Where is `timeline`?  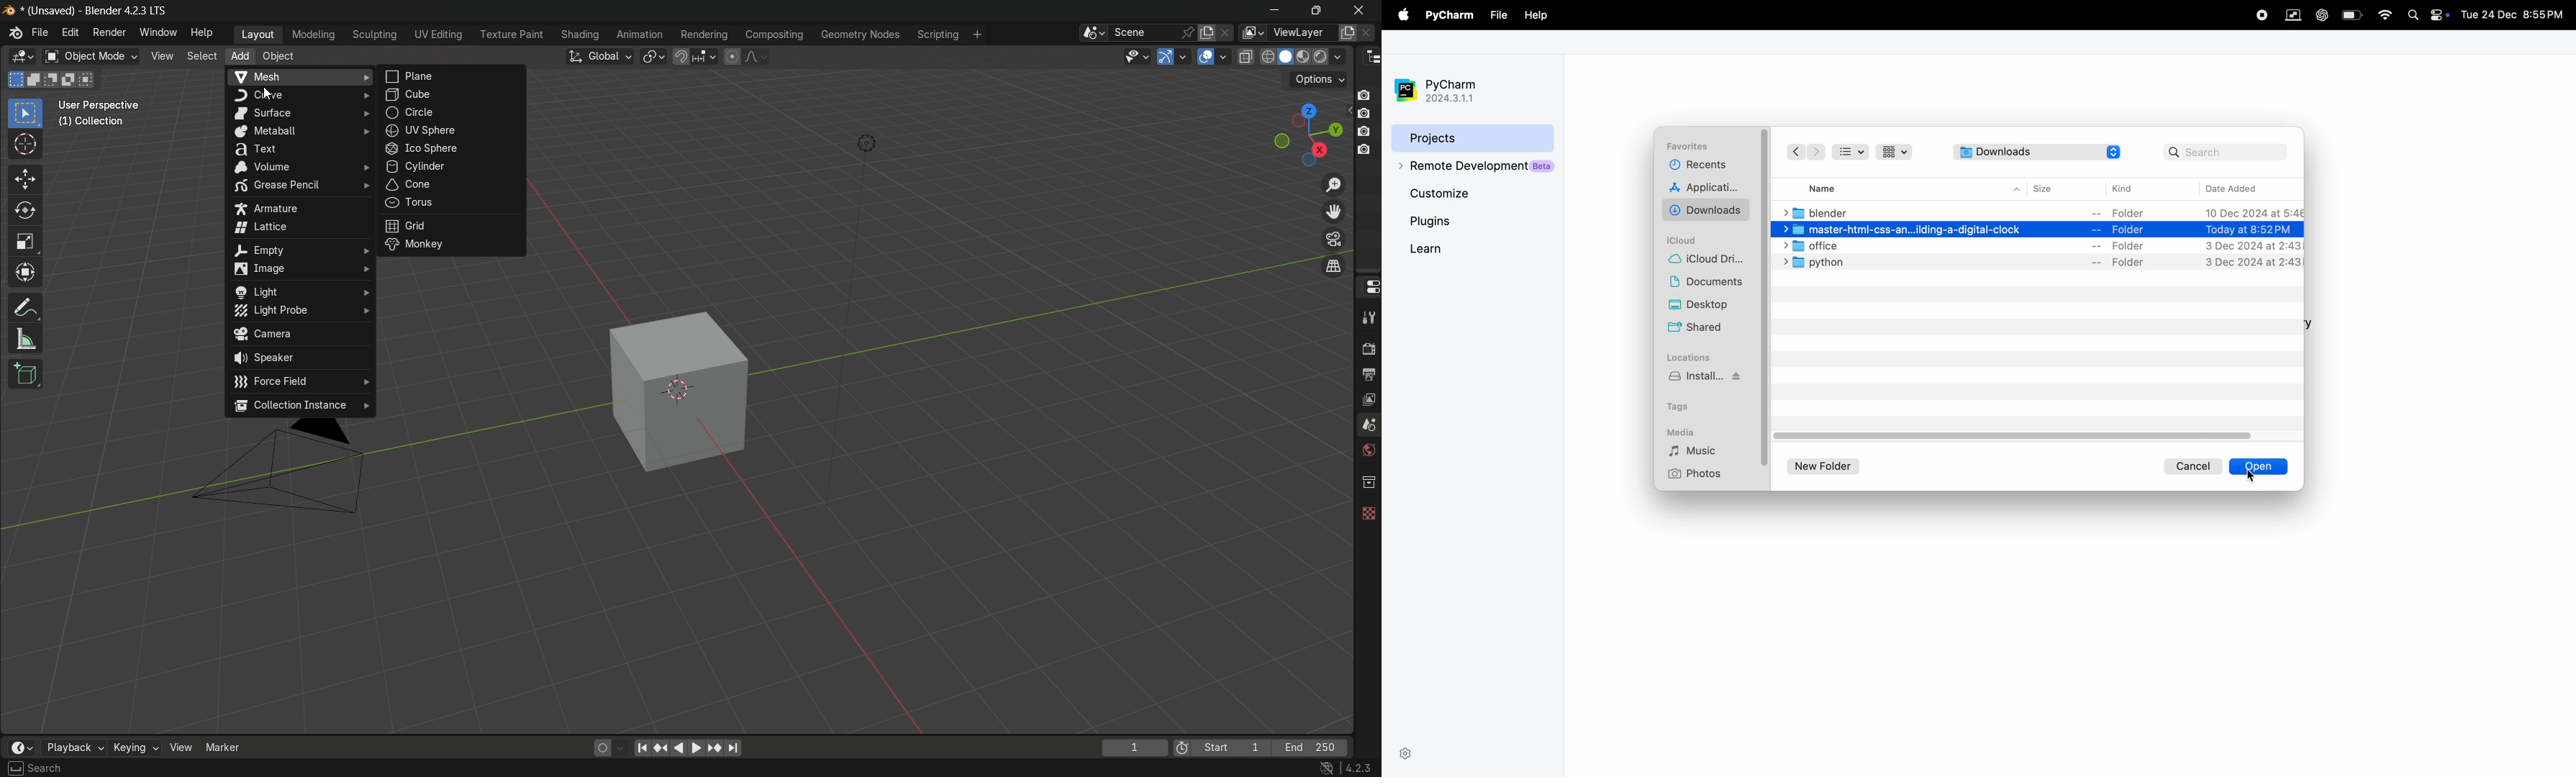
timeline is located at coordinates (18, 744).